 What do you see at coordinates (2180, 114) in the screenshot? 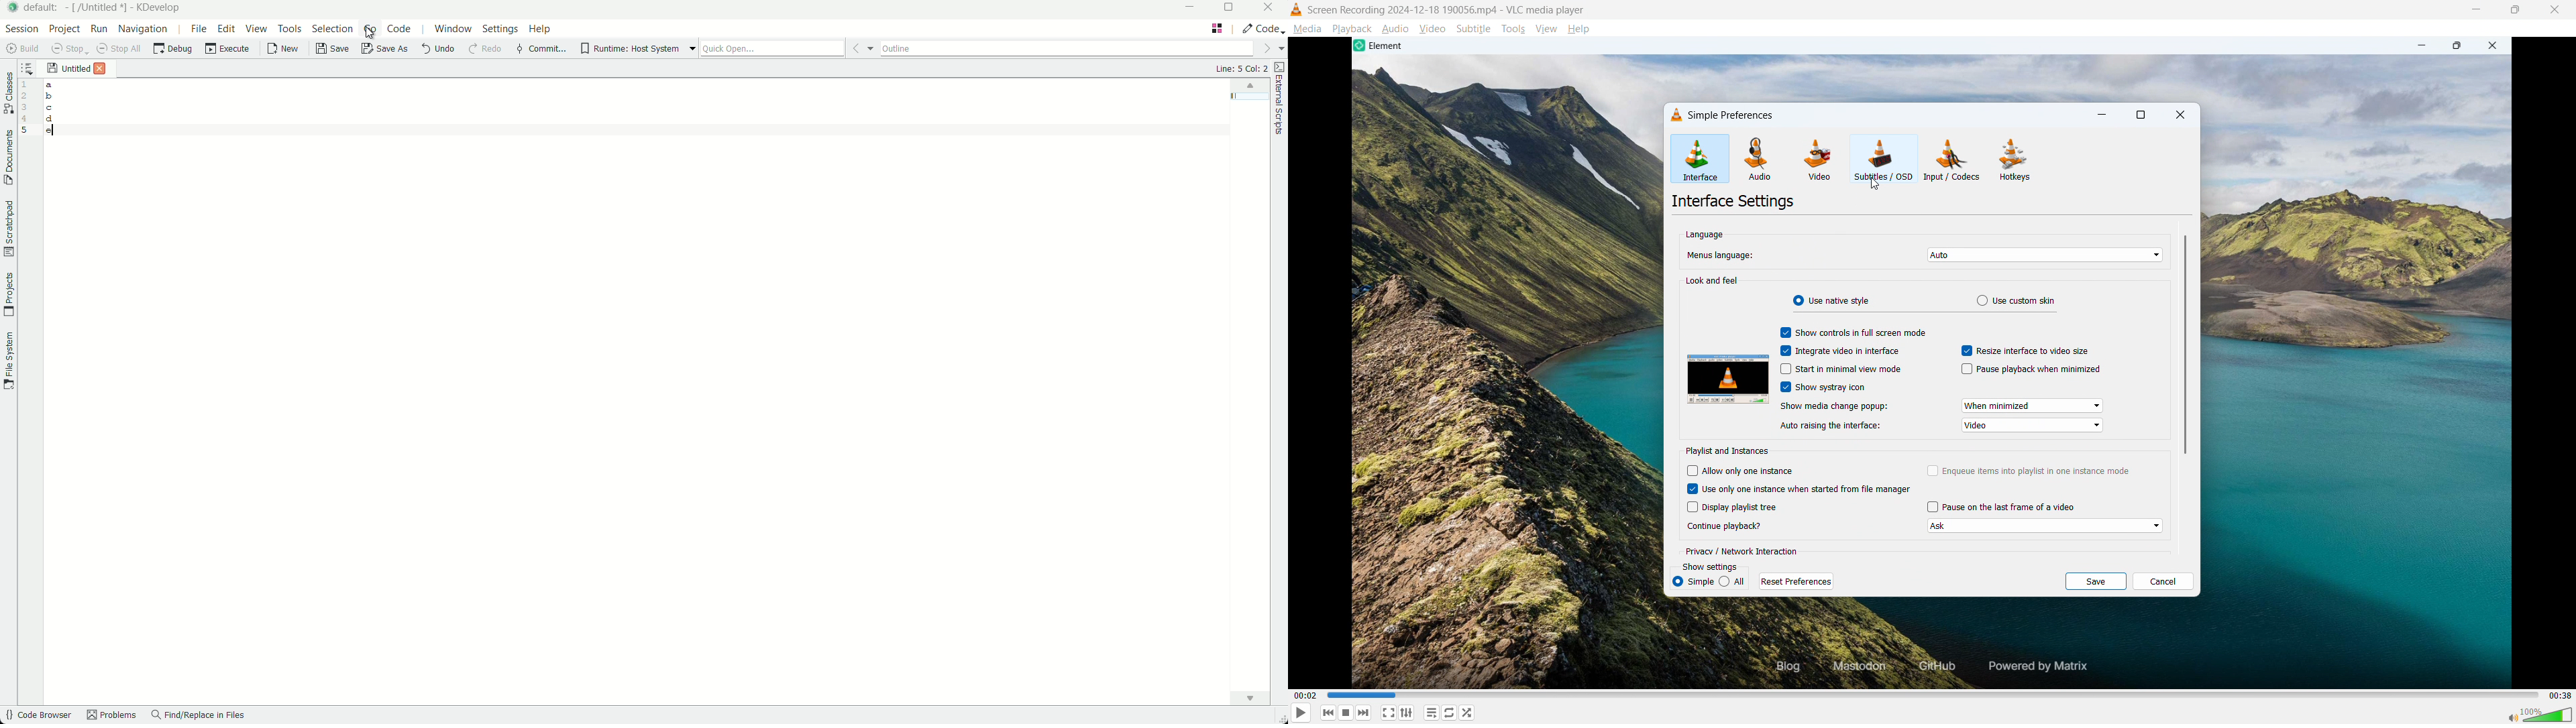
I see `close ` at bounding box center [2180, 114].